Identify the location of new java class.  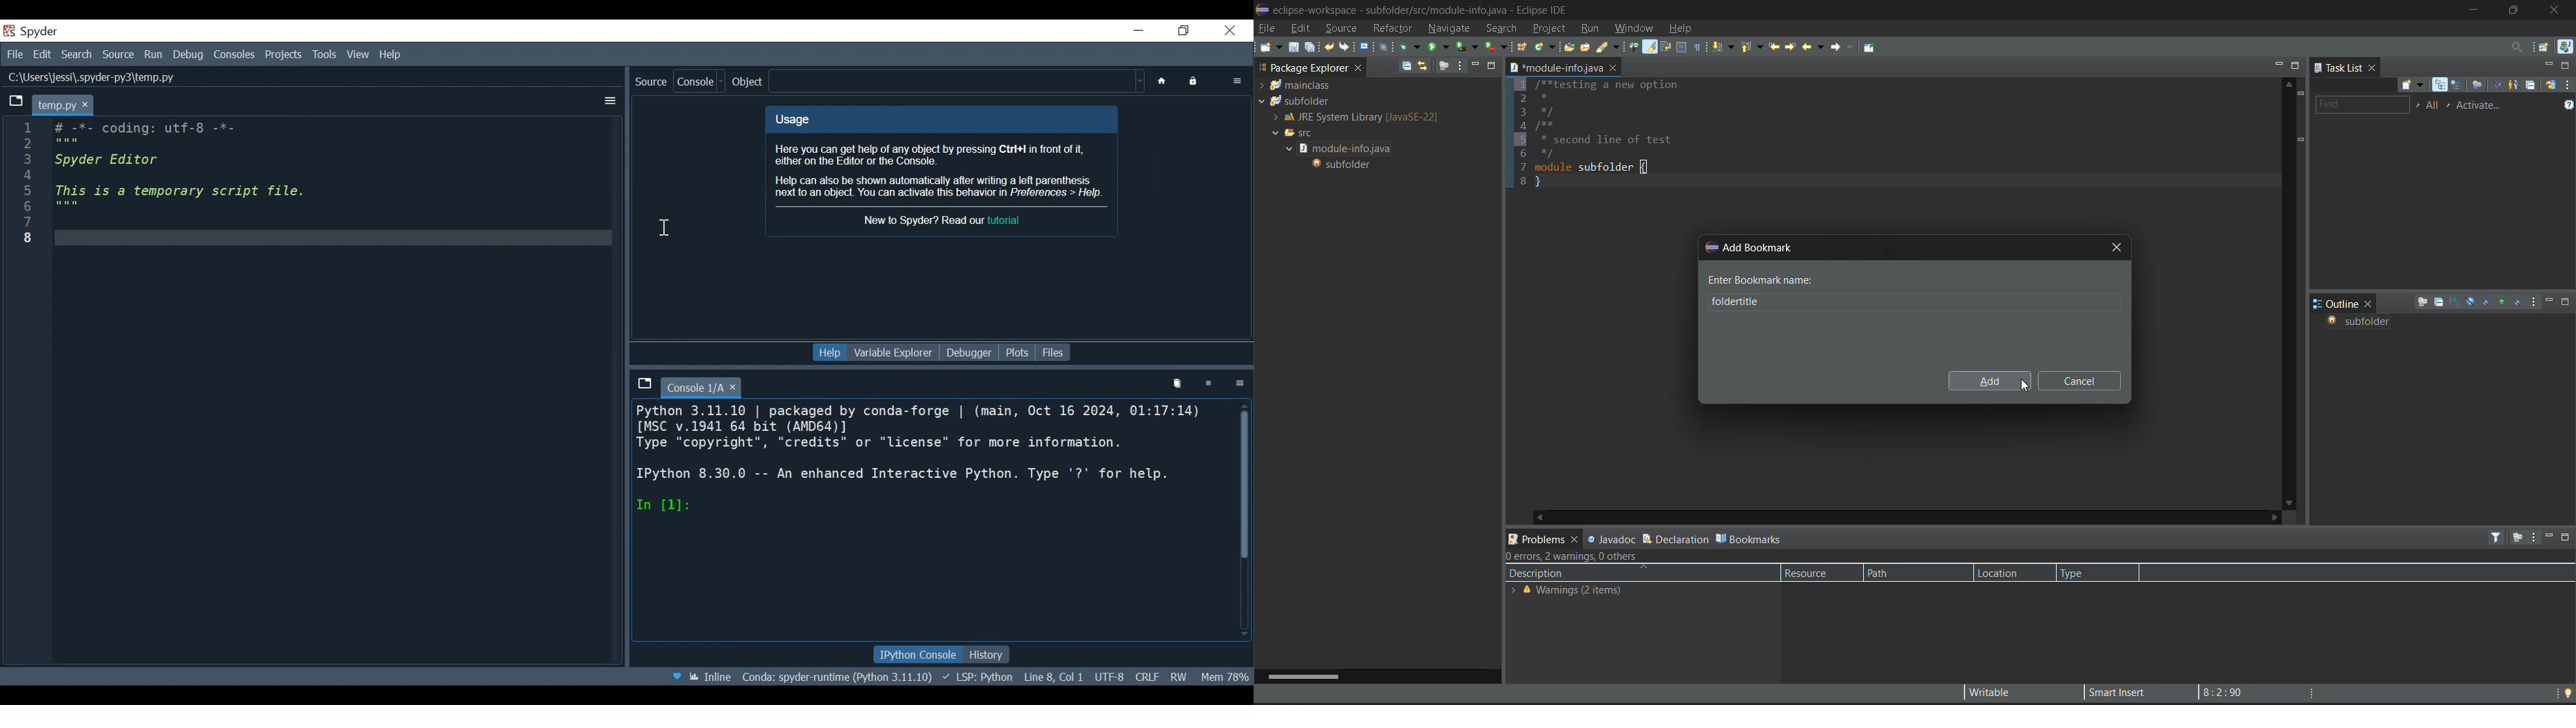
(1545, 46).